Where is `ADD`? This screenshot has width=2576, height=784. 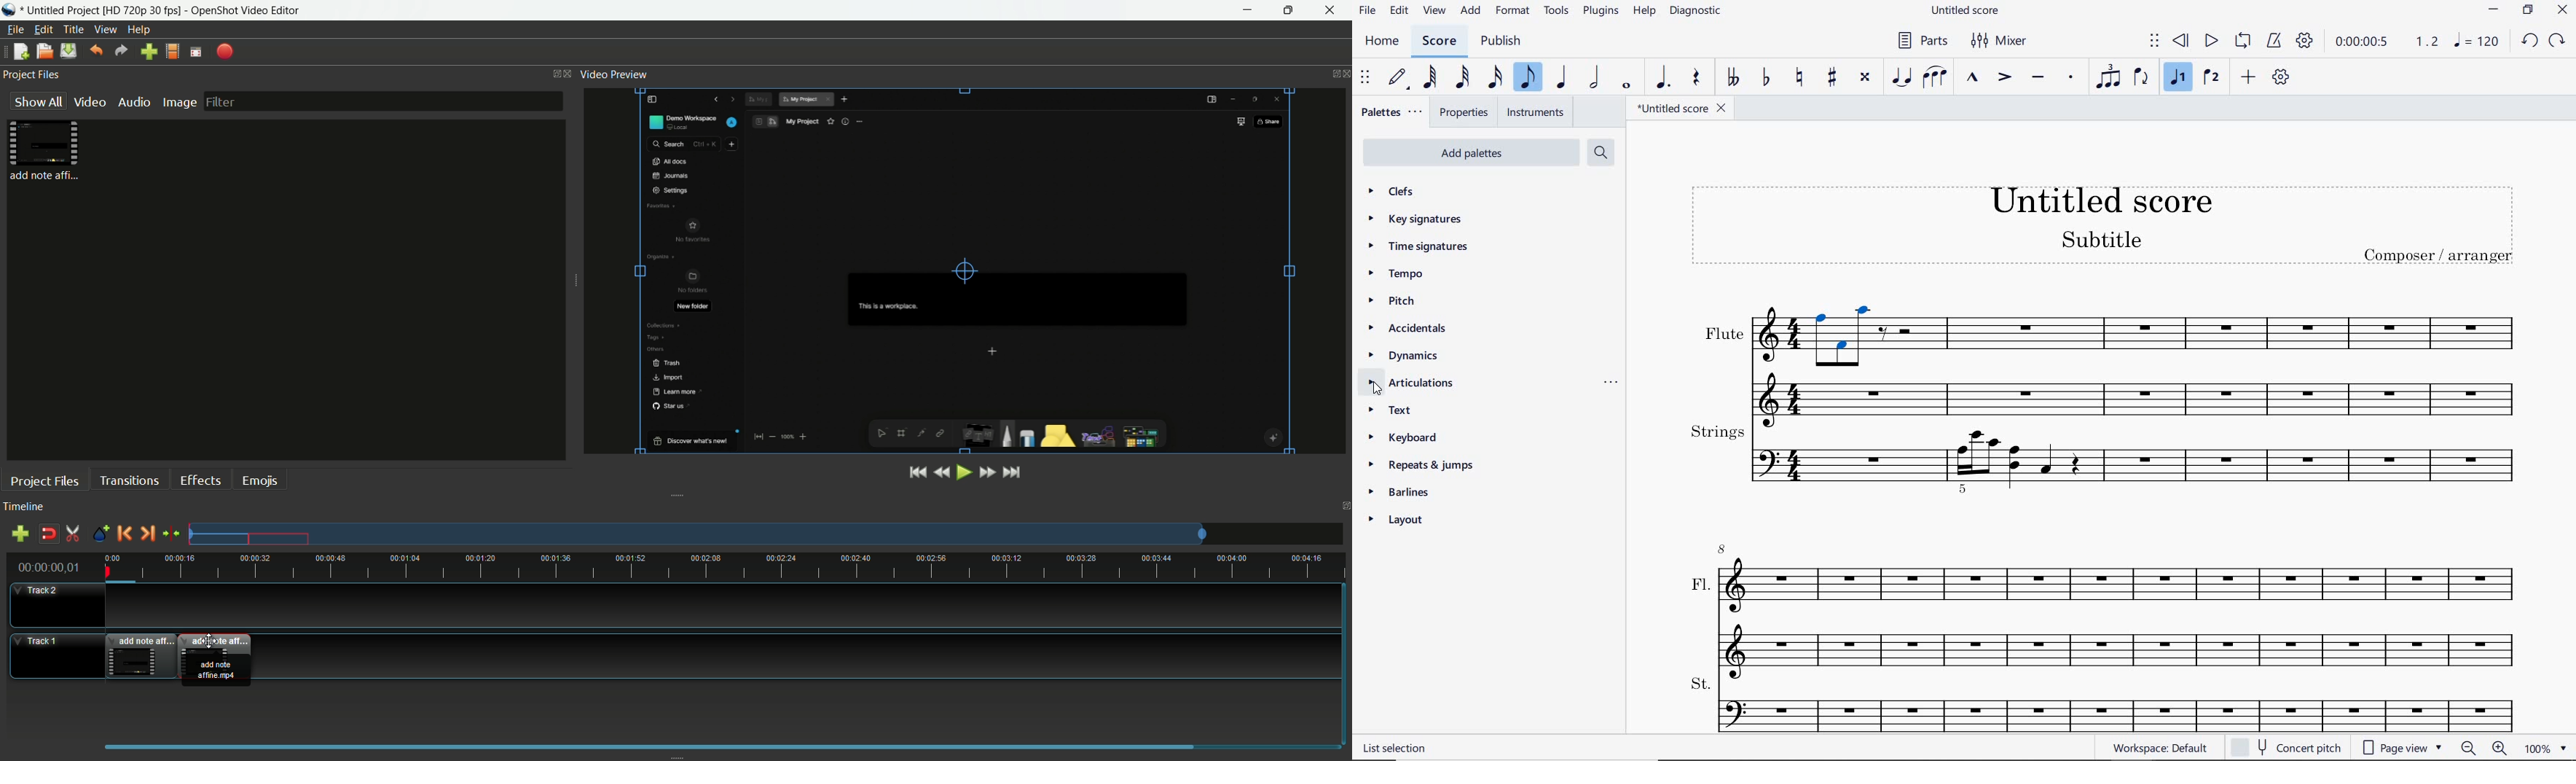
ADD is located at coordinates (2249, 77).